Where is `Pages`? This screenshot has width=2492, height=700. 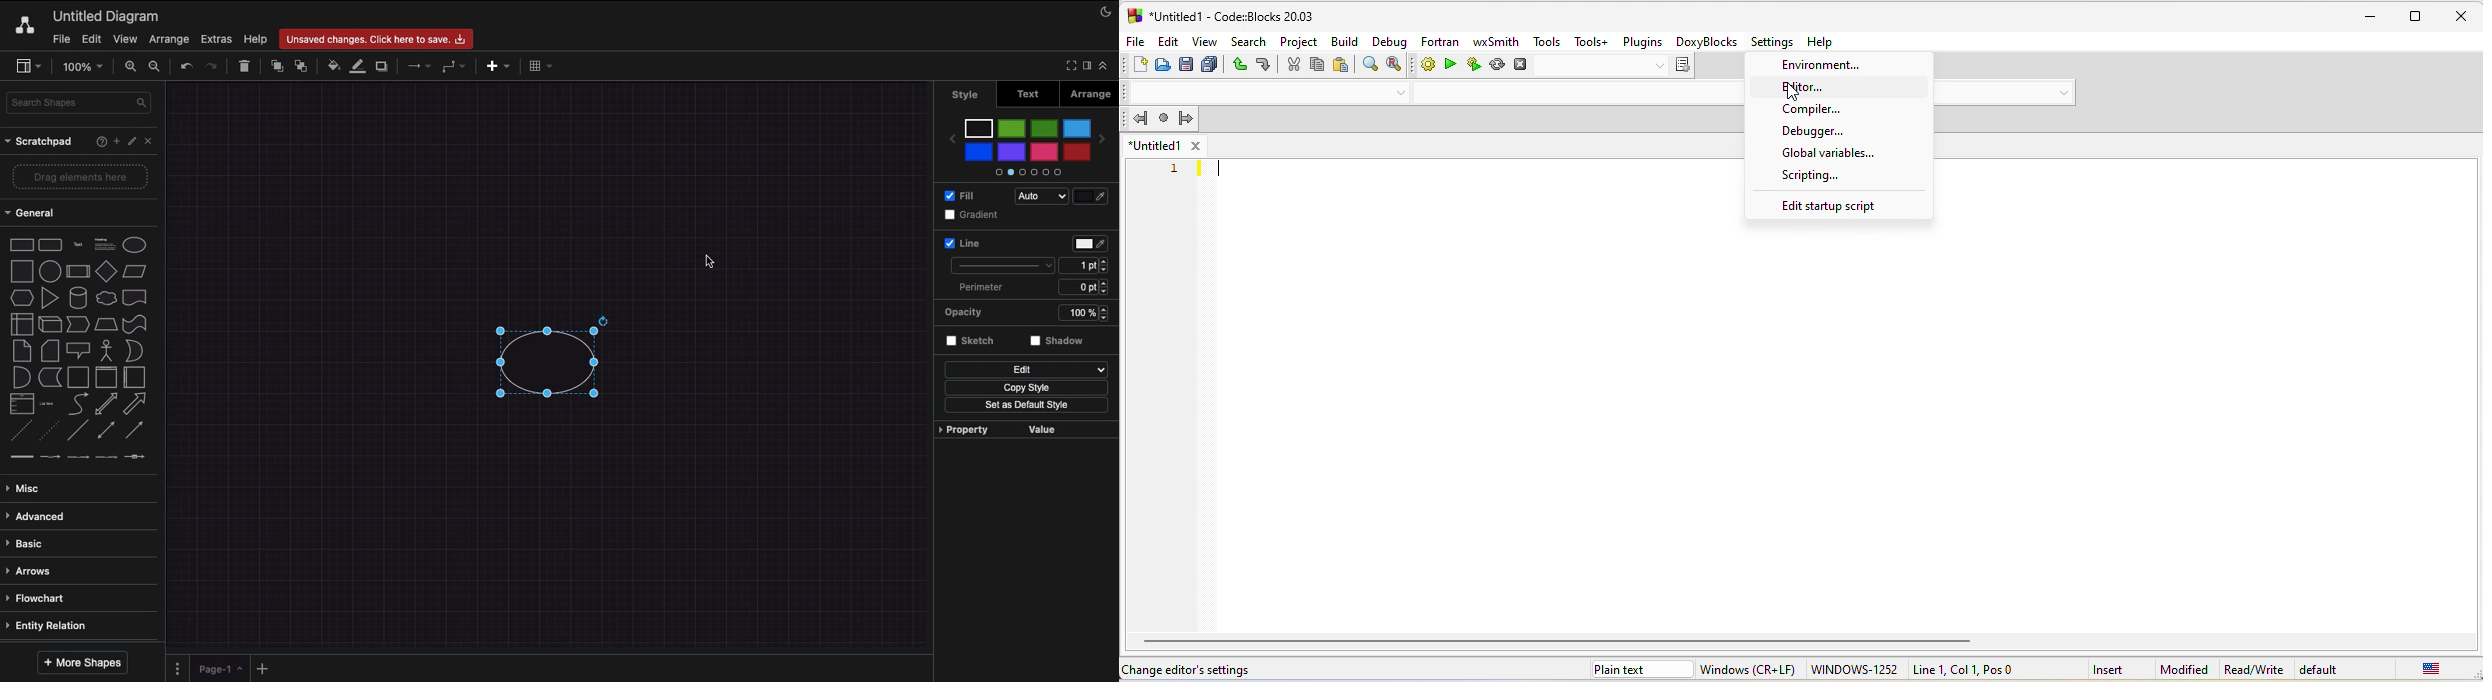 Pages is located at coordinates (174, 669).